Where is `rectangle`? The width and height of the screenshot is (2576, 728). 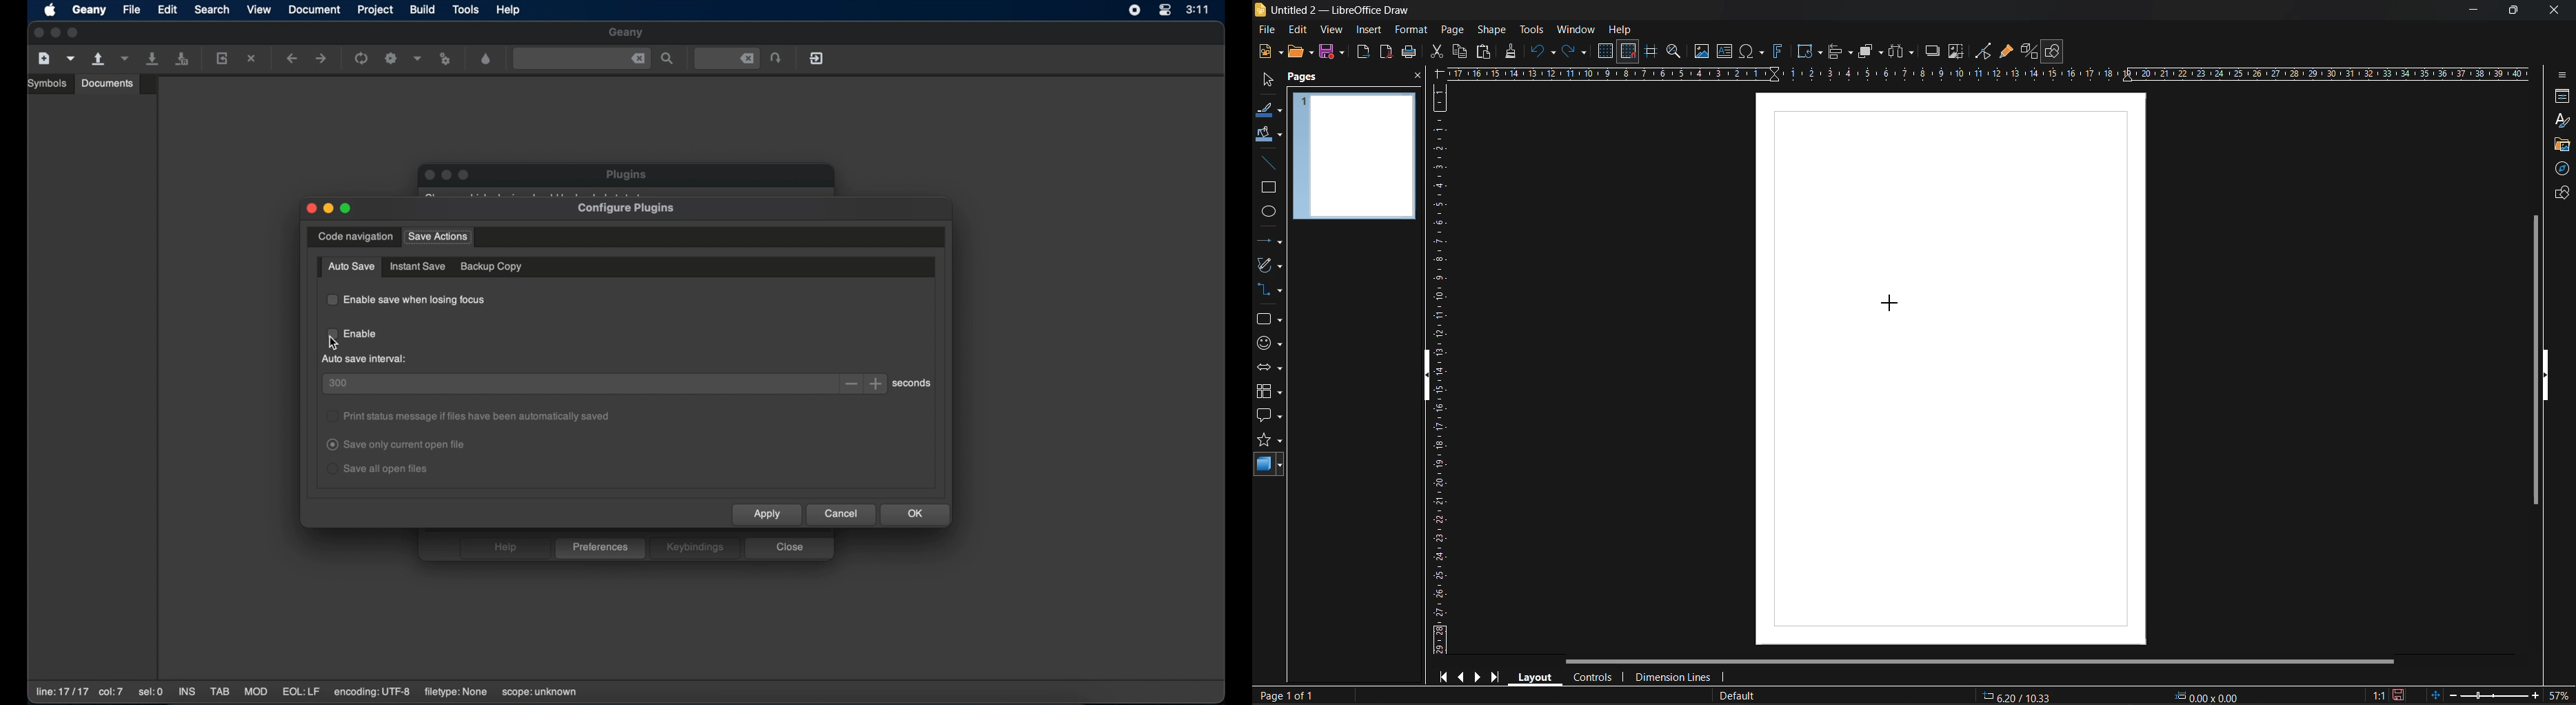
rectangle is located at coordinates (1269, 188).